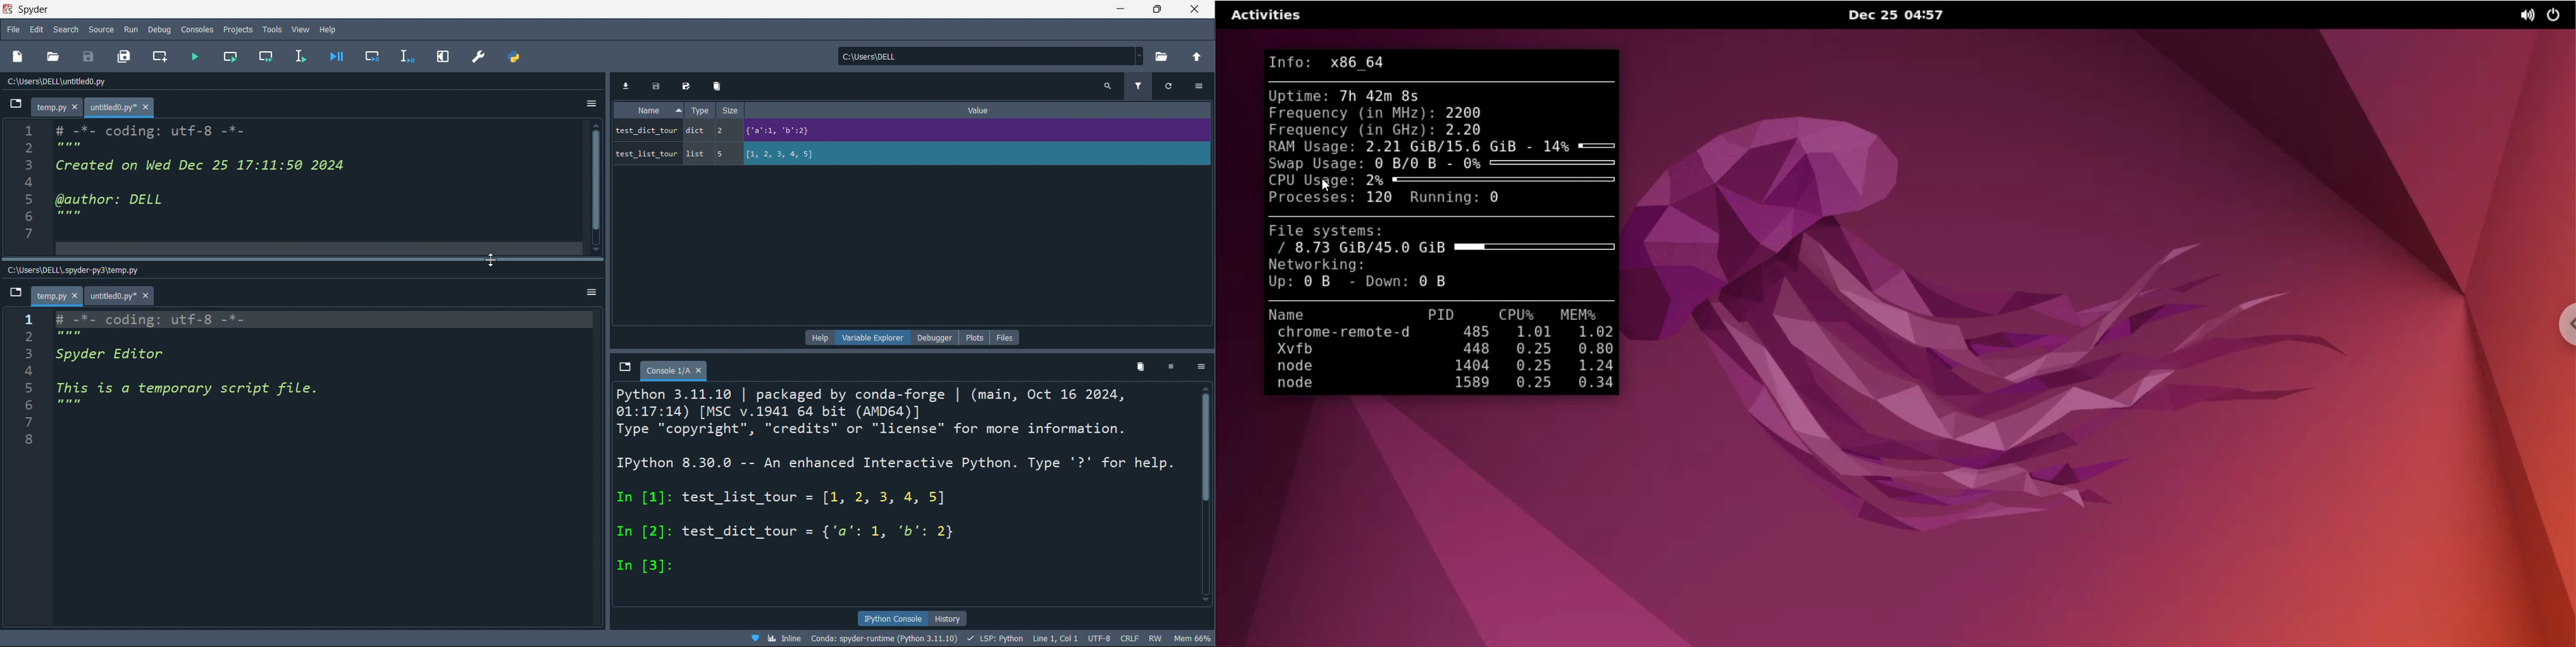 The width and height of the screenshot is (2576, 672). I want to click on files, so click(1007, 336).